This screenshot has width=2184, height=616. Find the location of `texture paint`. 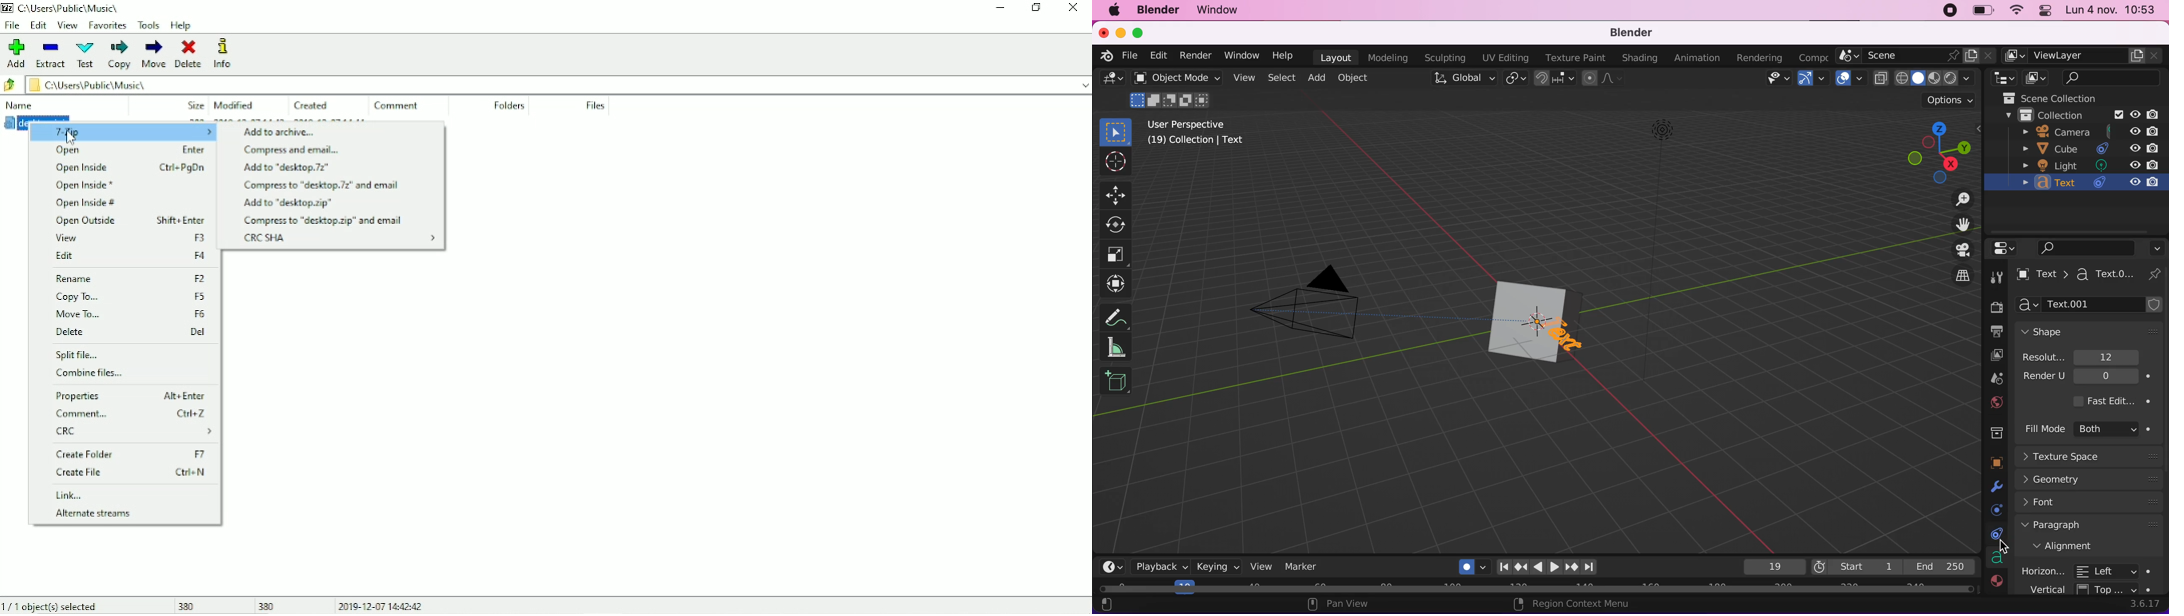

texture paint is located at coordinates (1578, 58).